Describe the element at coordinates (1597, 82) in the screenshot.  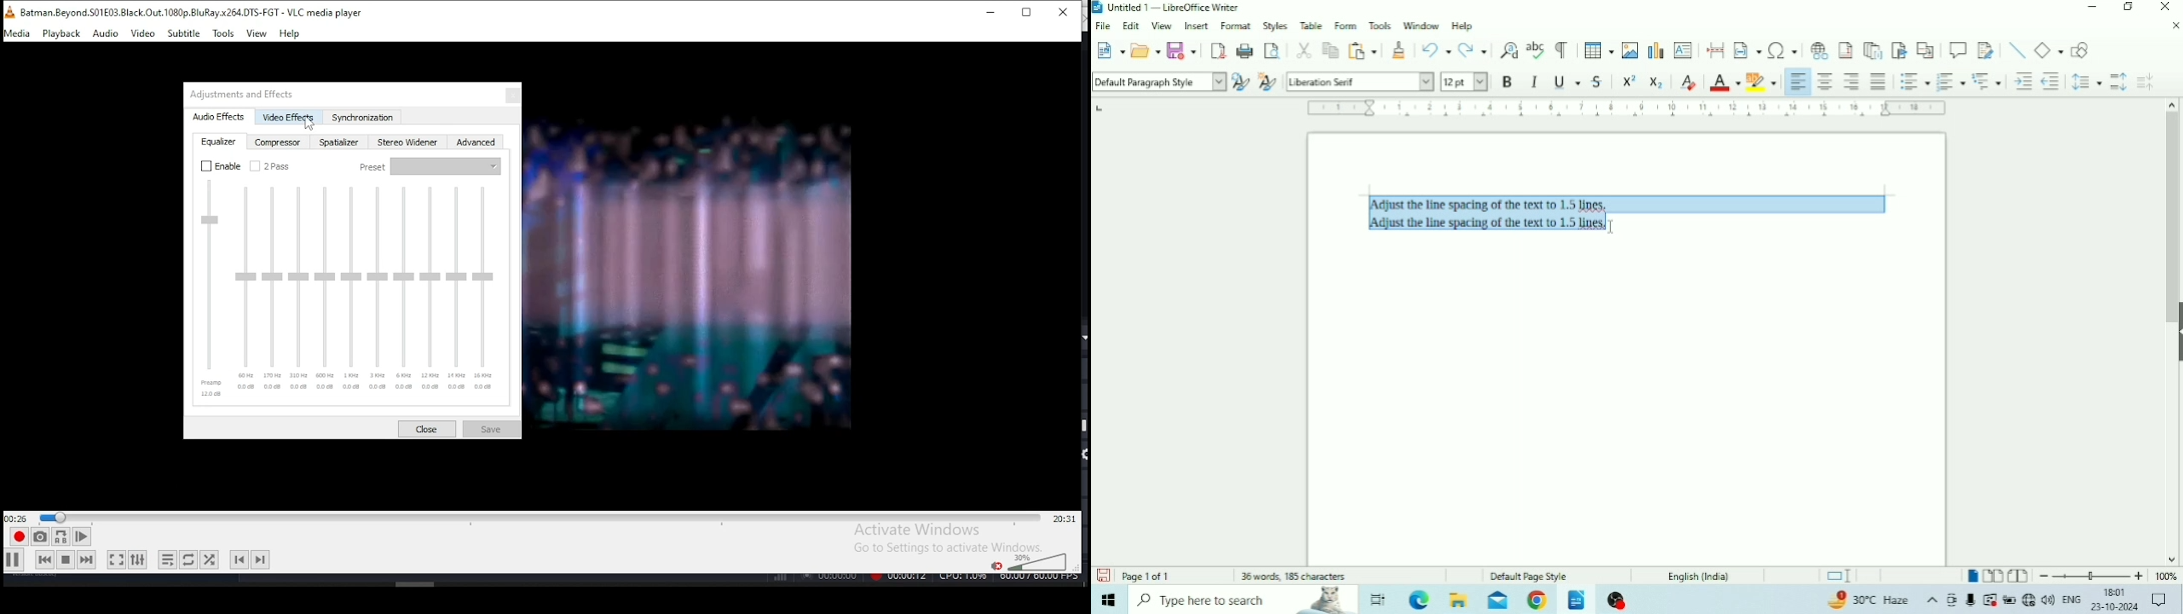
I see `Strikethrough` at that location.